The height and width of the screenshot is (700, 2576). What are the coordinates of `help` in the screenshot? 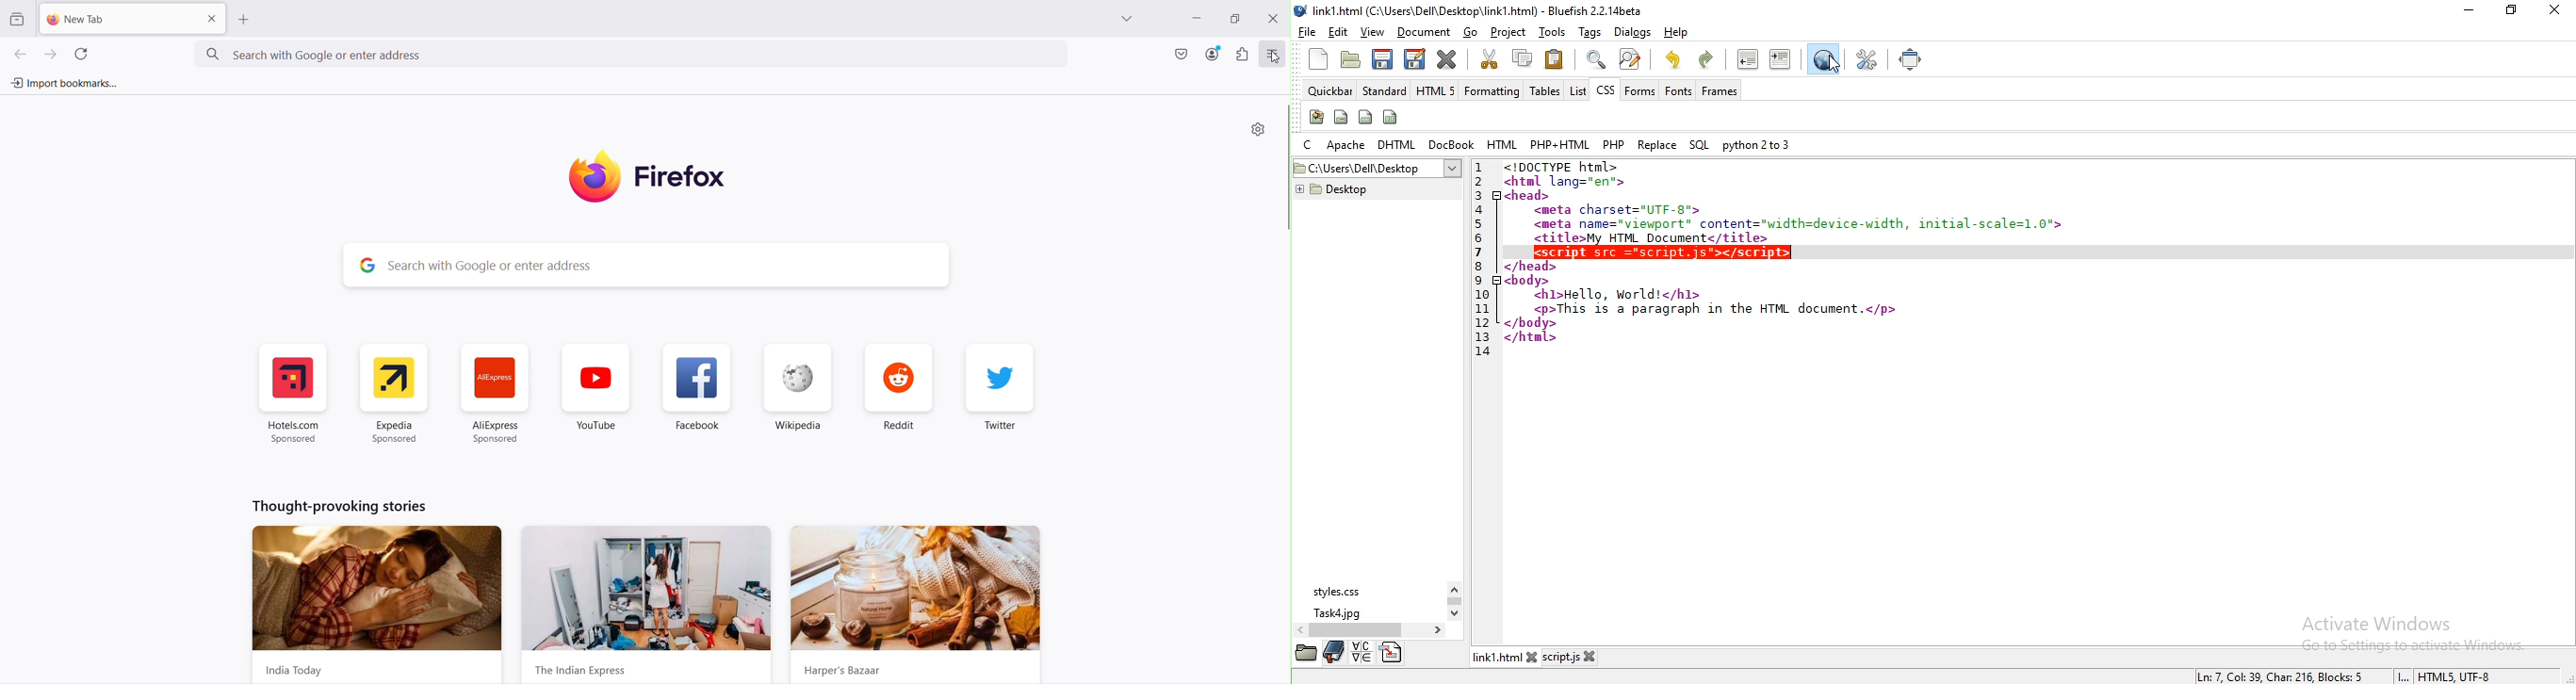 It's located at (1681, 35).